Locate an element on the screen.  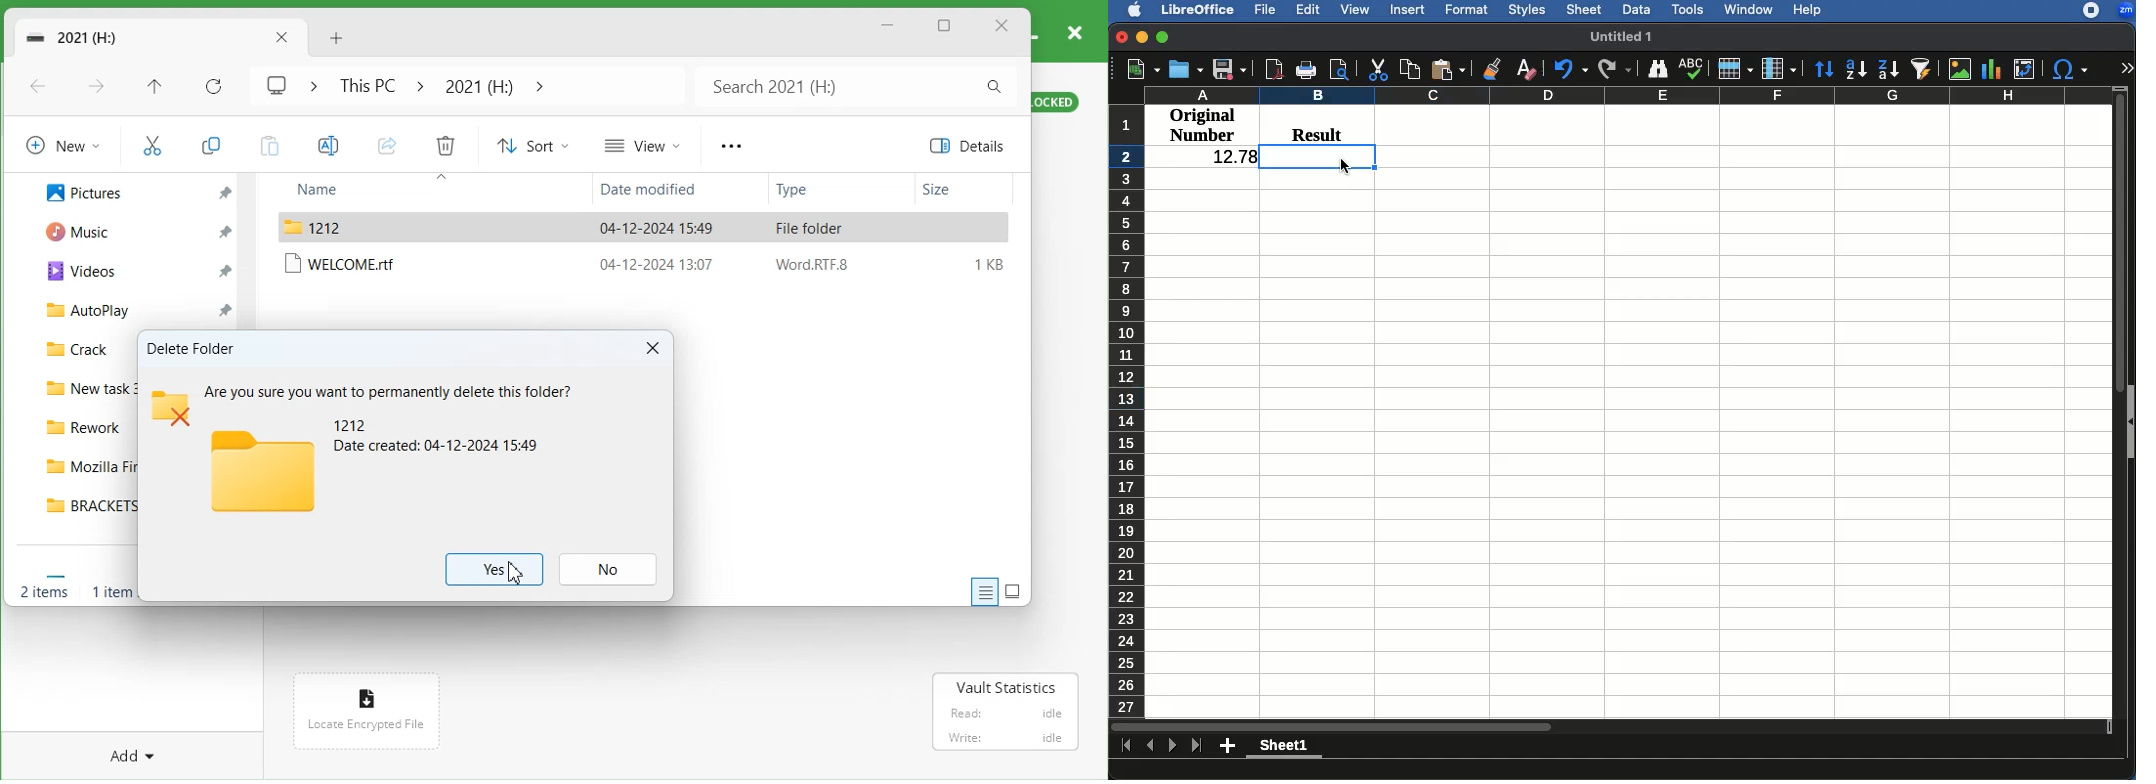
Rows is located at coordinates (1127, 411).